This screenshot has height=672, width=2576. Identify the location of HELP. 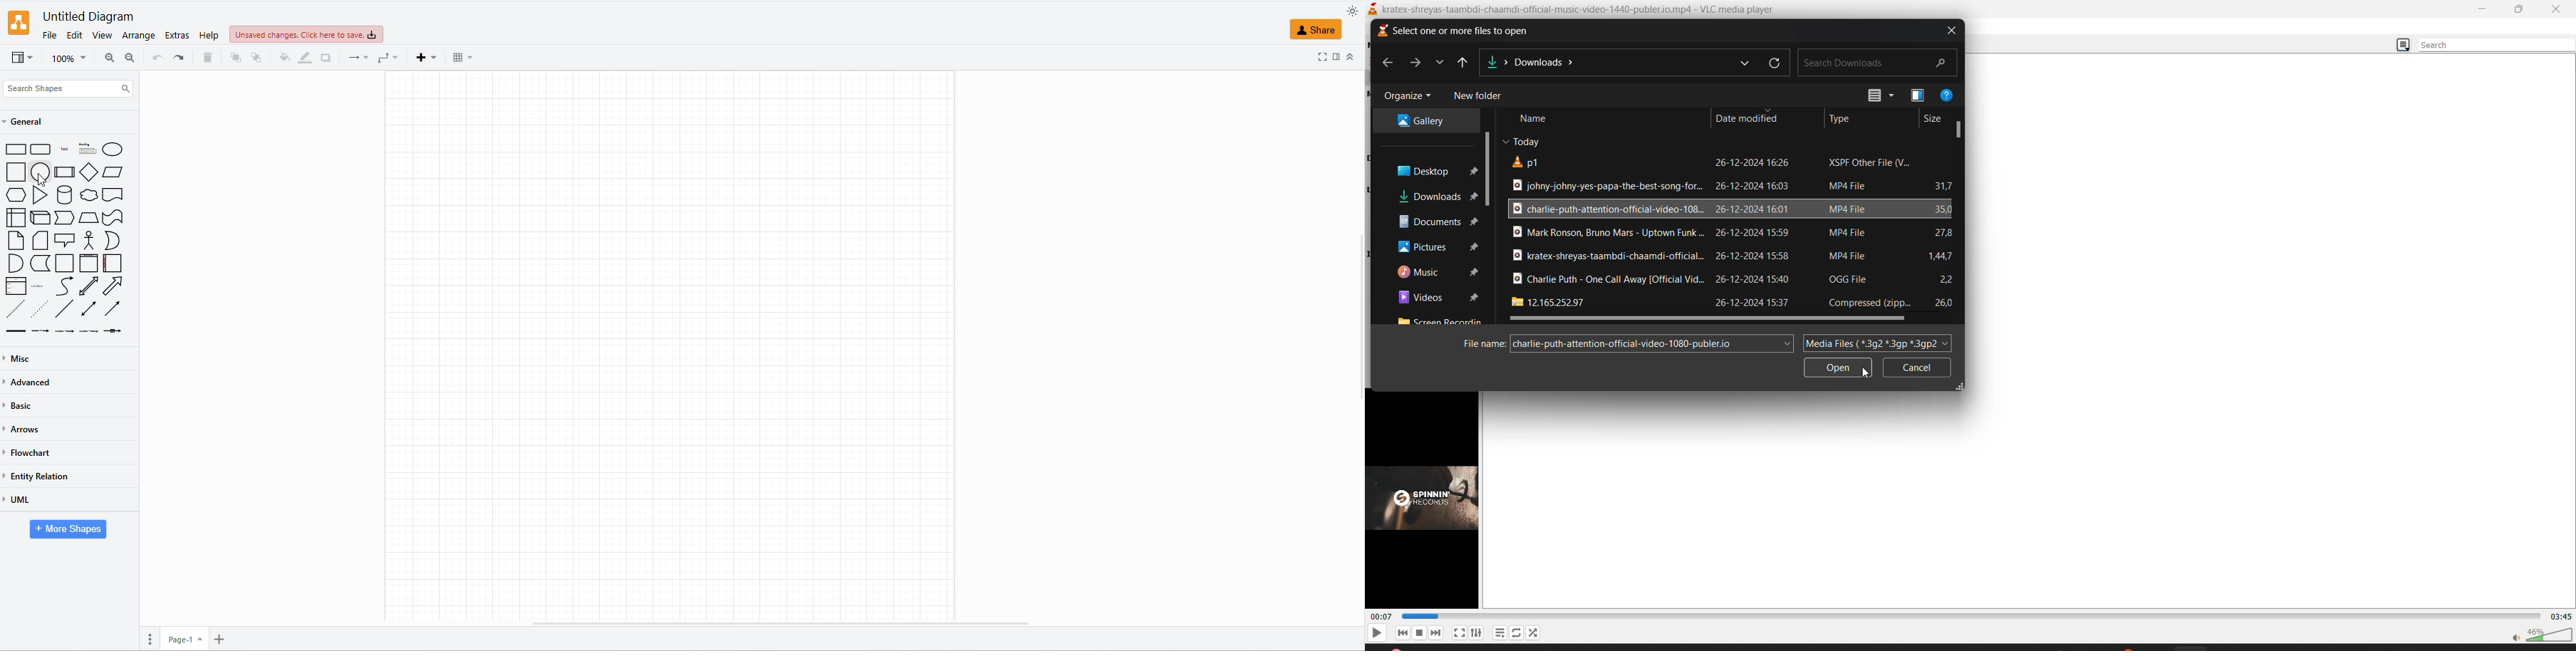
(207, 36).